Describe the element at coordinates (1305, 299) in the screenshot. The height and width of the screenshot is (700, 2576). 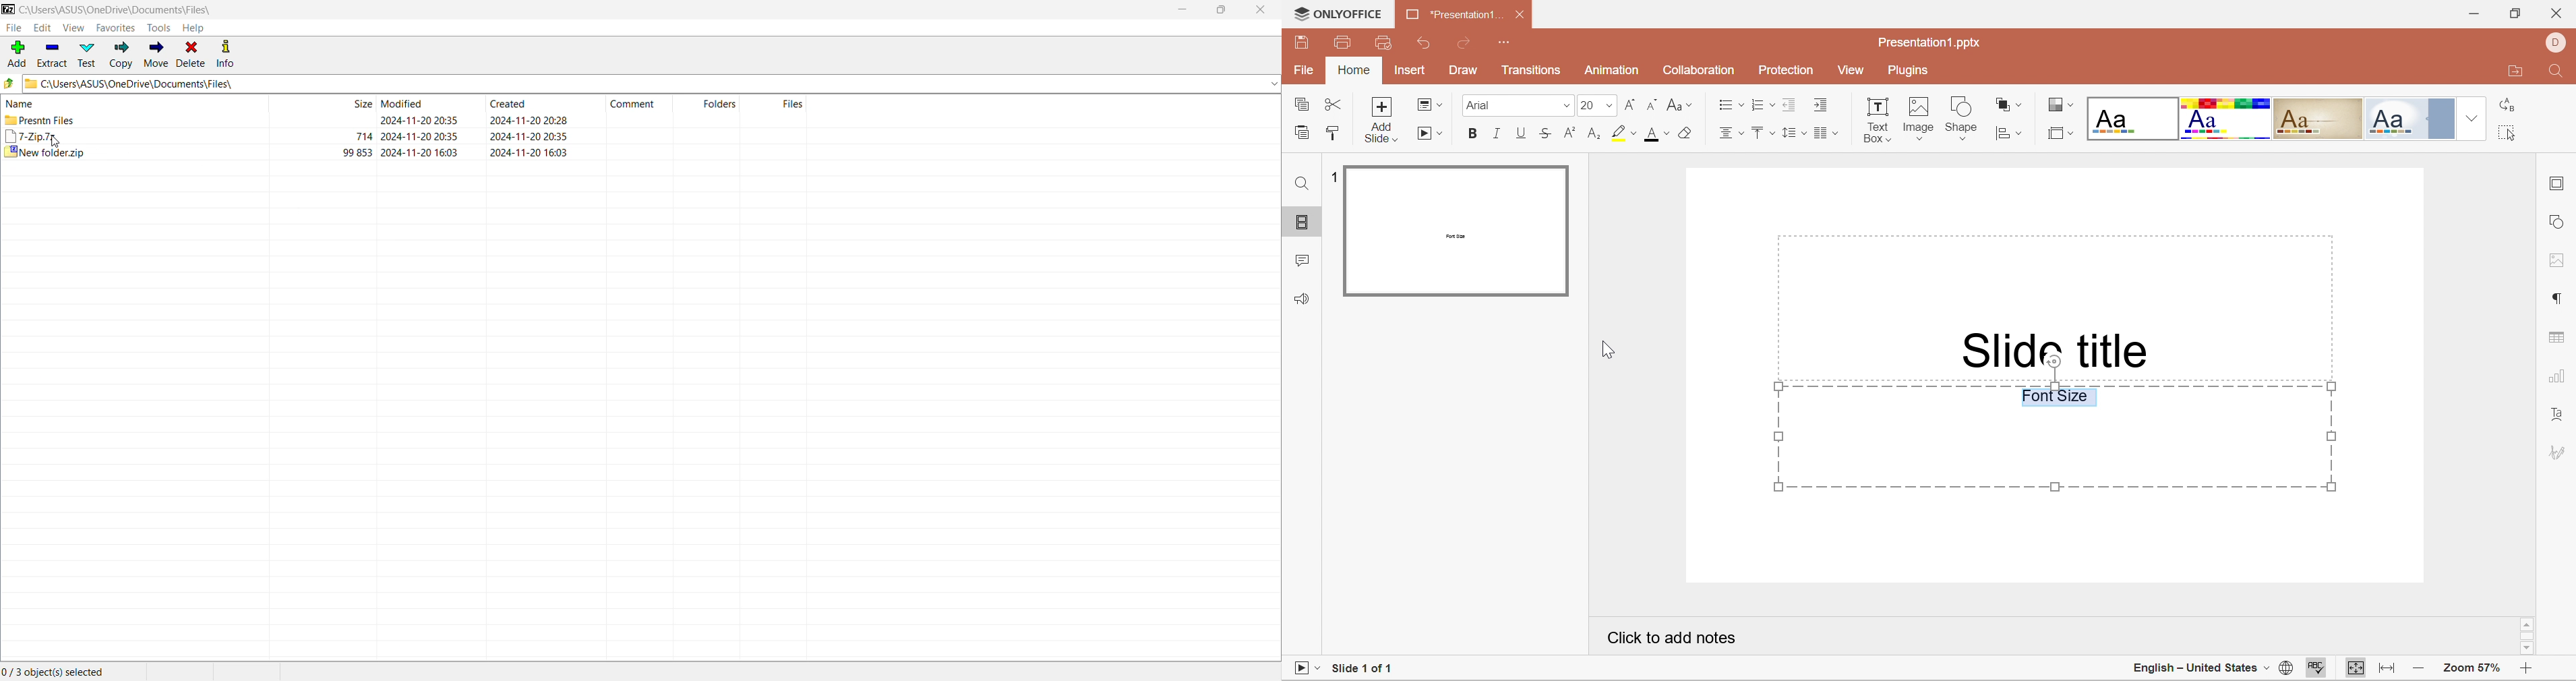
I see `Feedback and support` at that location.